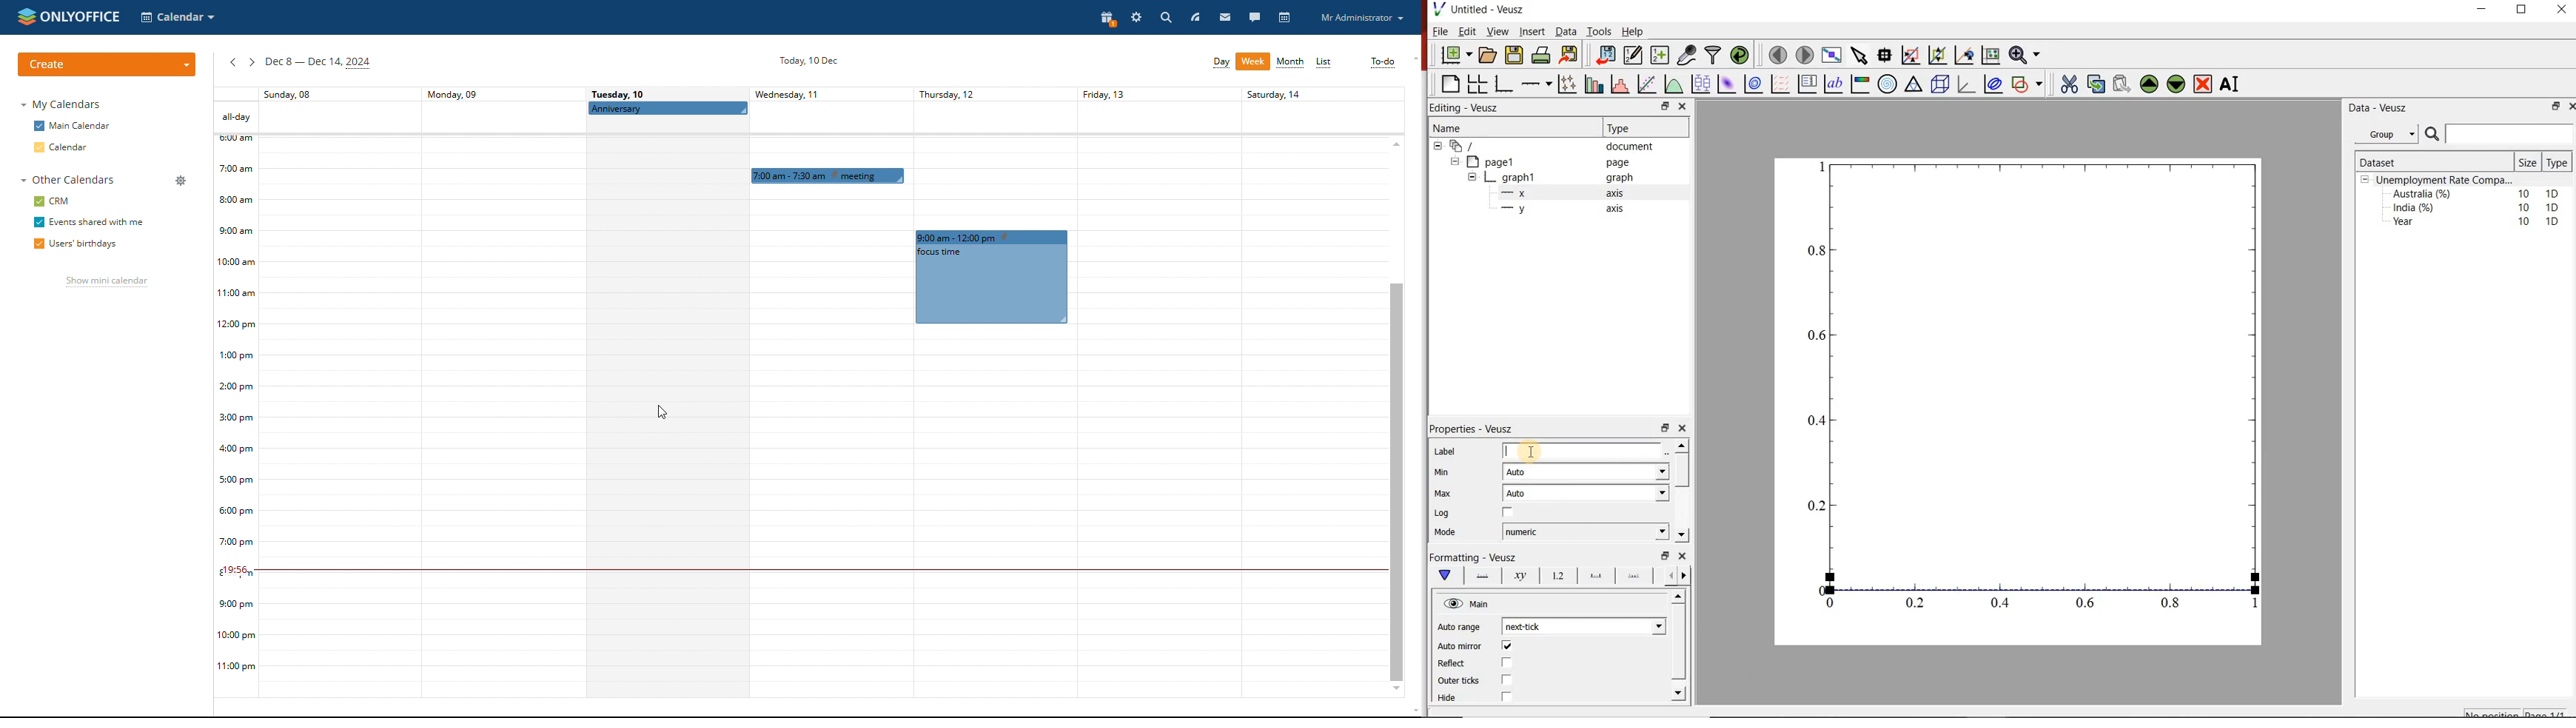 The width and height of the screenshot is (2576, 728). What do you see at coordinates (1570, 209) in the screenshot?
I see `y axis` at bounding box center [1570, 209].